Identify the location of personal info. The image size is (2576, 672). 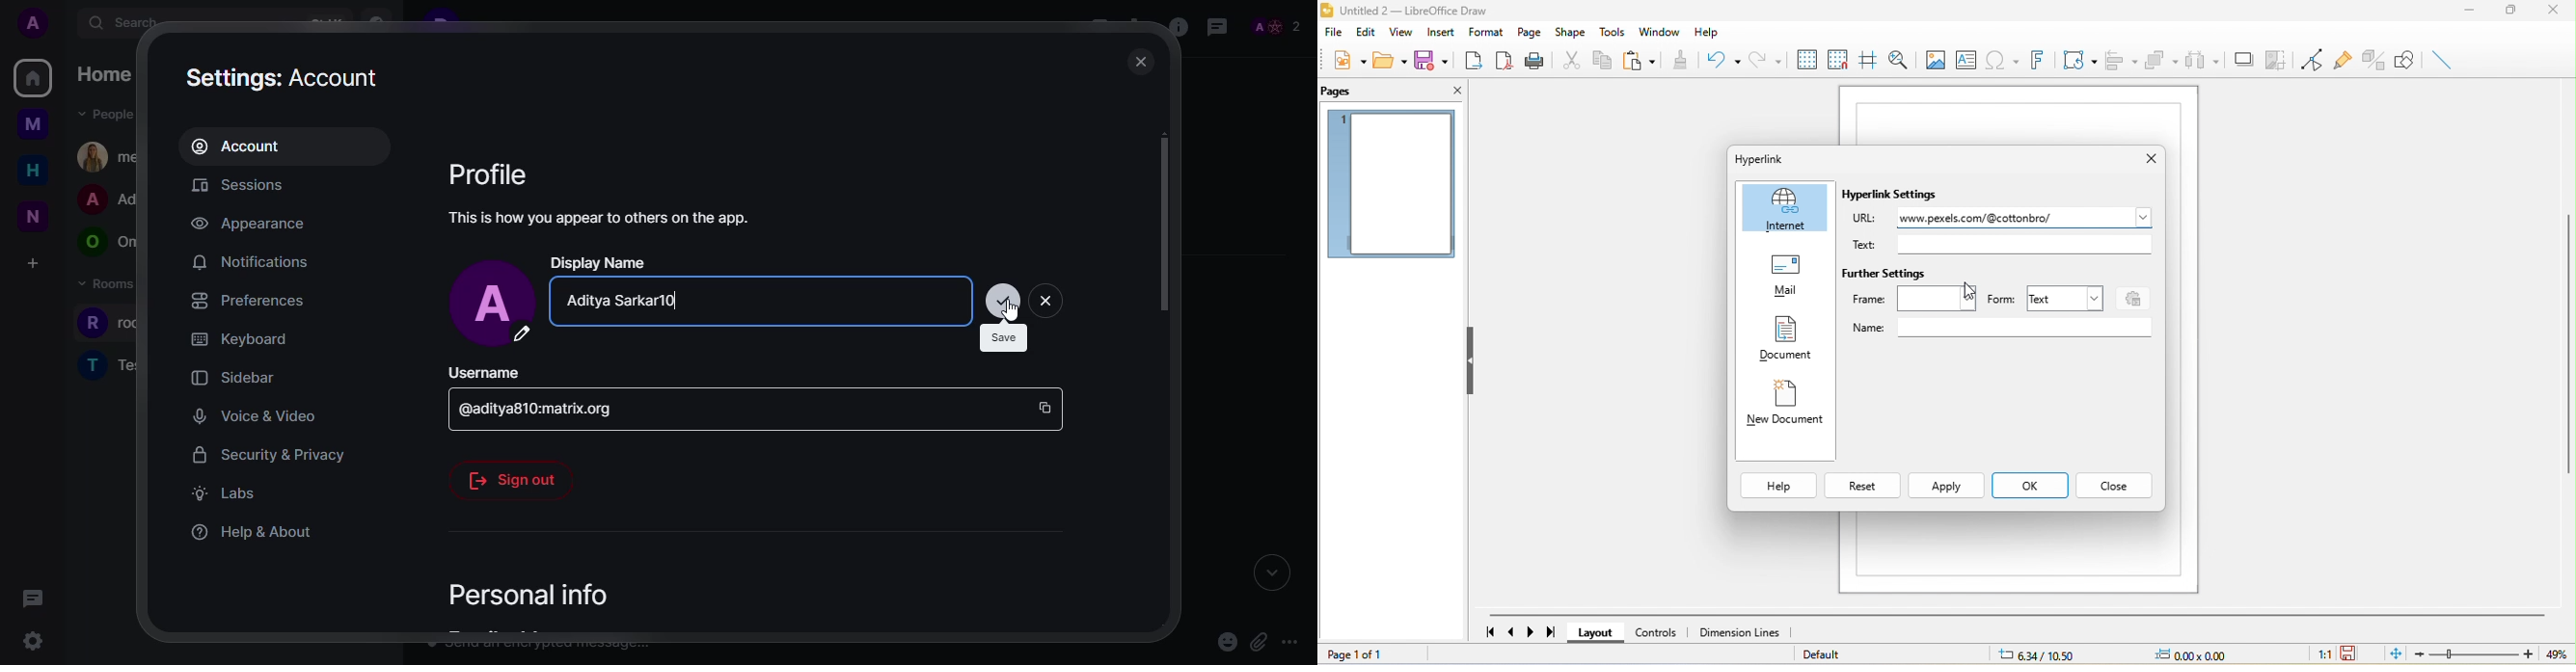
(521, 595).